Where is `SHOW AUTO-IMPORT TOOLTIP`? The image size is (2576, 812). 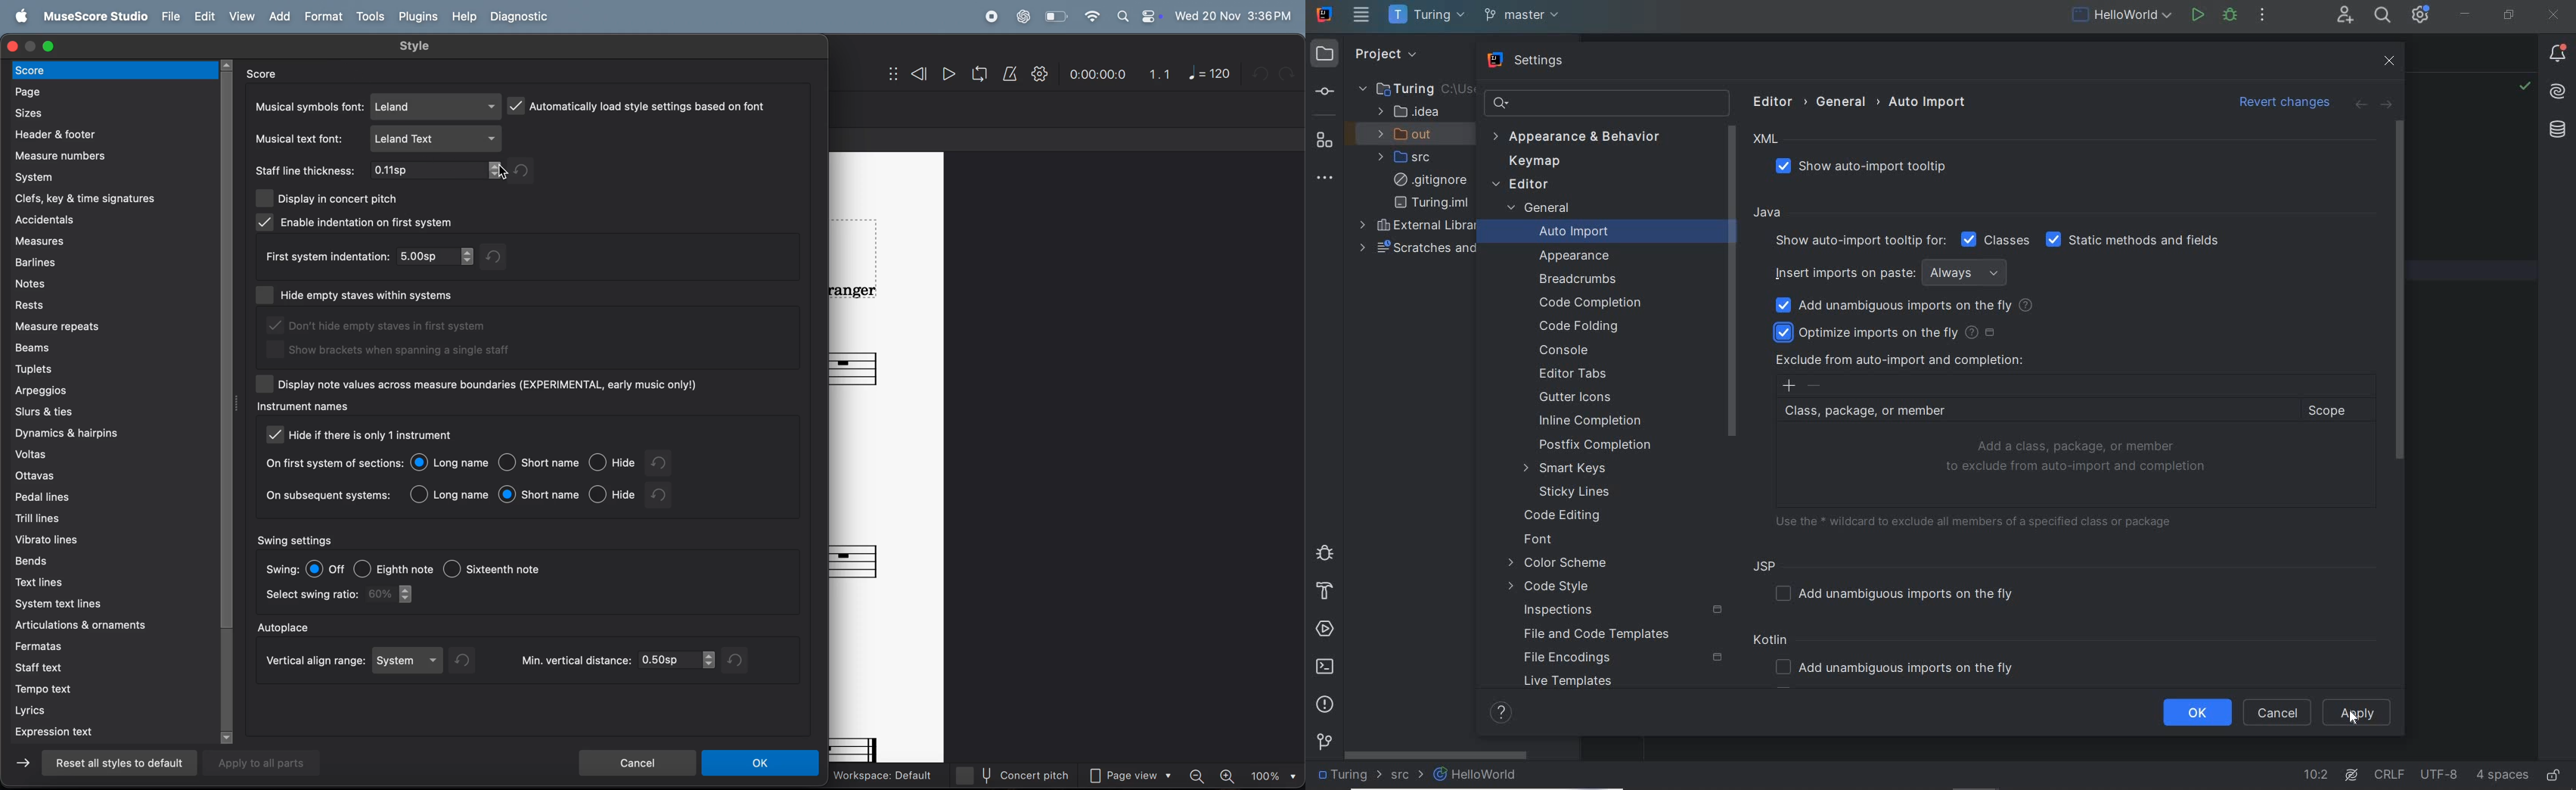
SHOW AUTO-IMPORT TOOLTIP is located at coordinates (1870, 167).